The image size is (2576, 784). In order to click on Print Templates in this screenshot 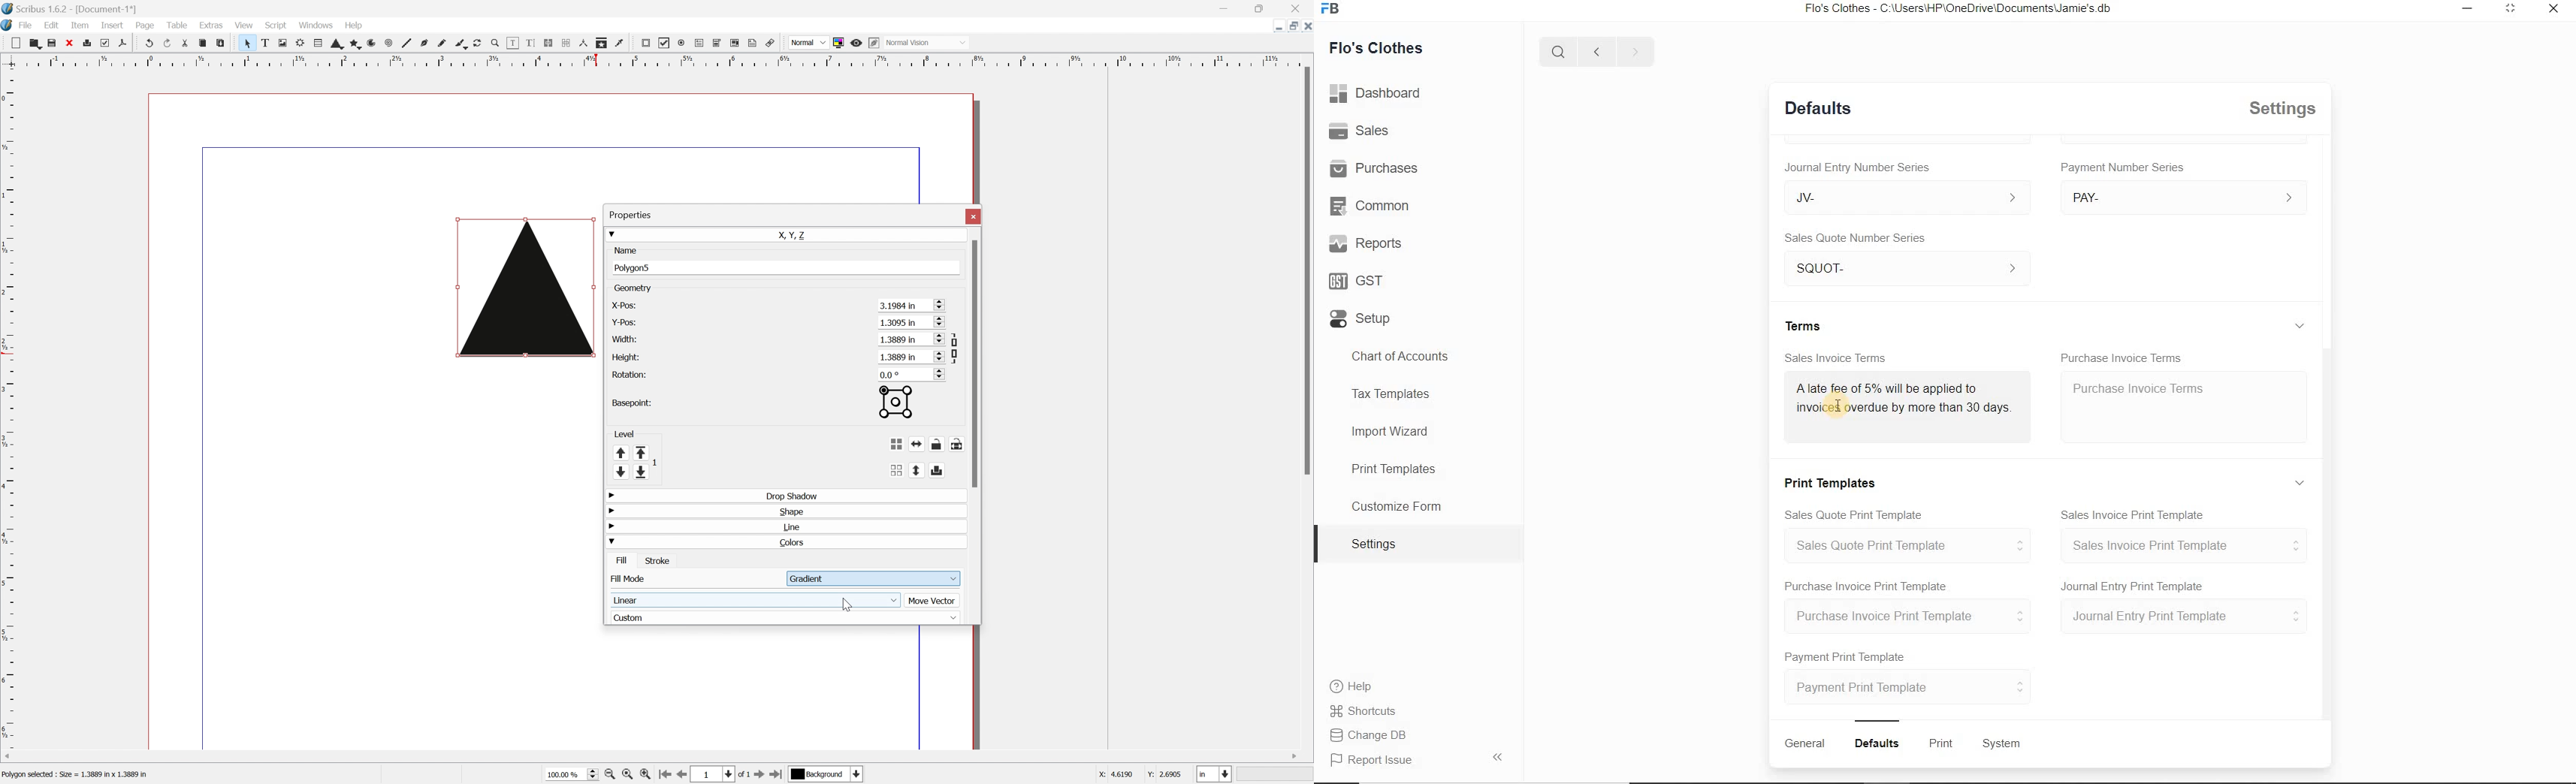, I will do `click(1834, 481)`.